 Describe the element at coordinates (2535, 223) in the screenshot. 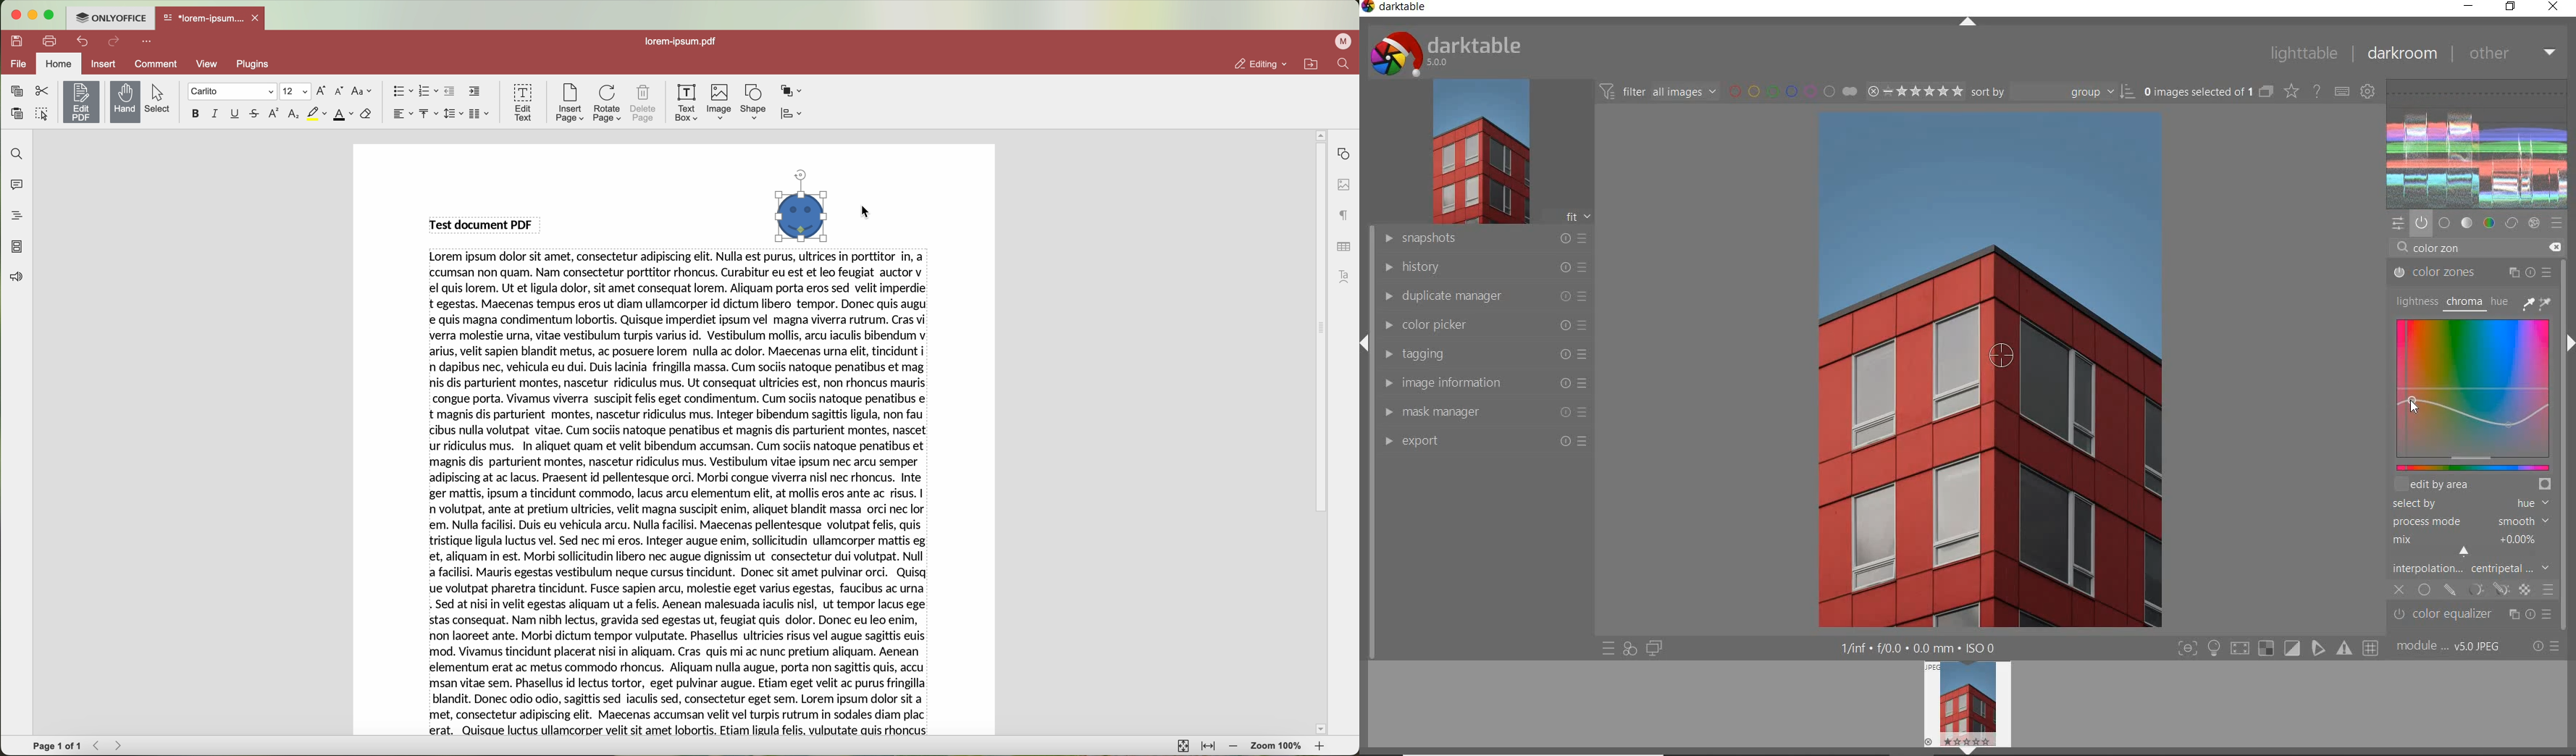

I see `effect` at that location.